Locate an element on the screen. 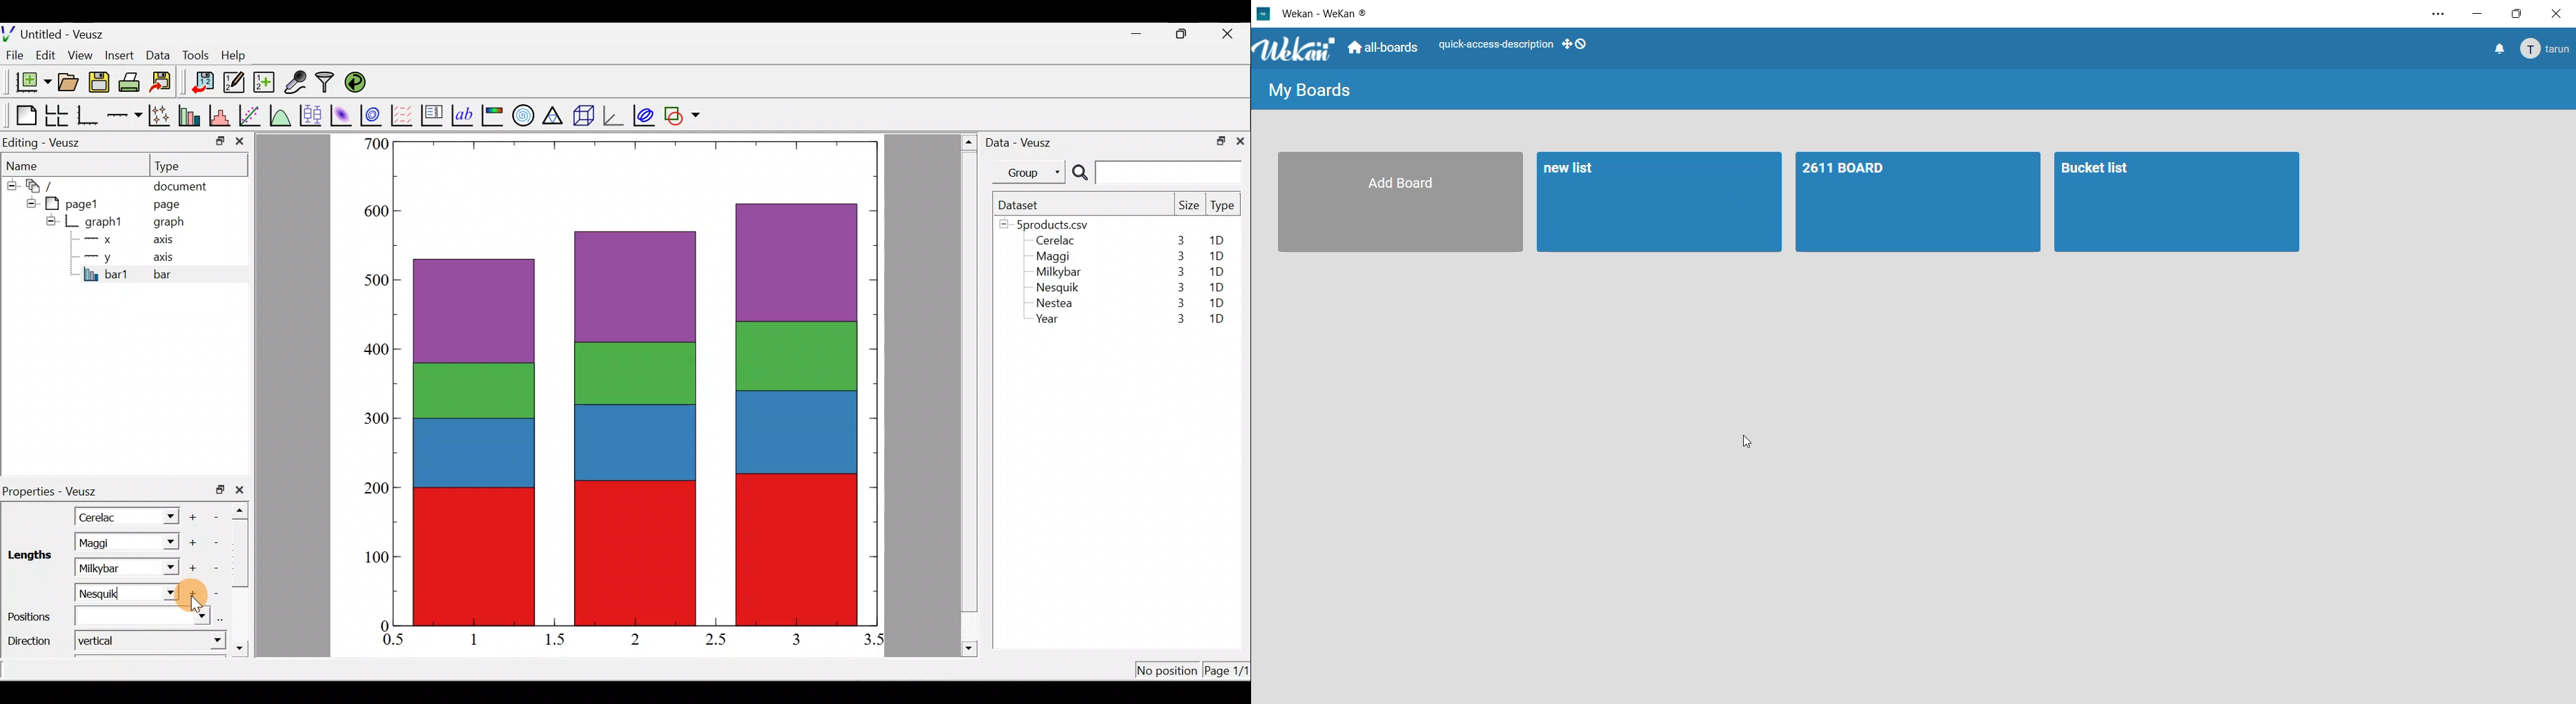 Image resolution: width=2576 pixels, height=728 pixels. Remove item is located at coordinates (214, 593).